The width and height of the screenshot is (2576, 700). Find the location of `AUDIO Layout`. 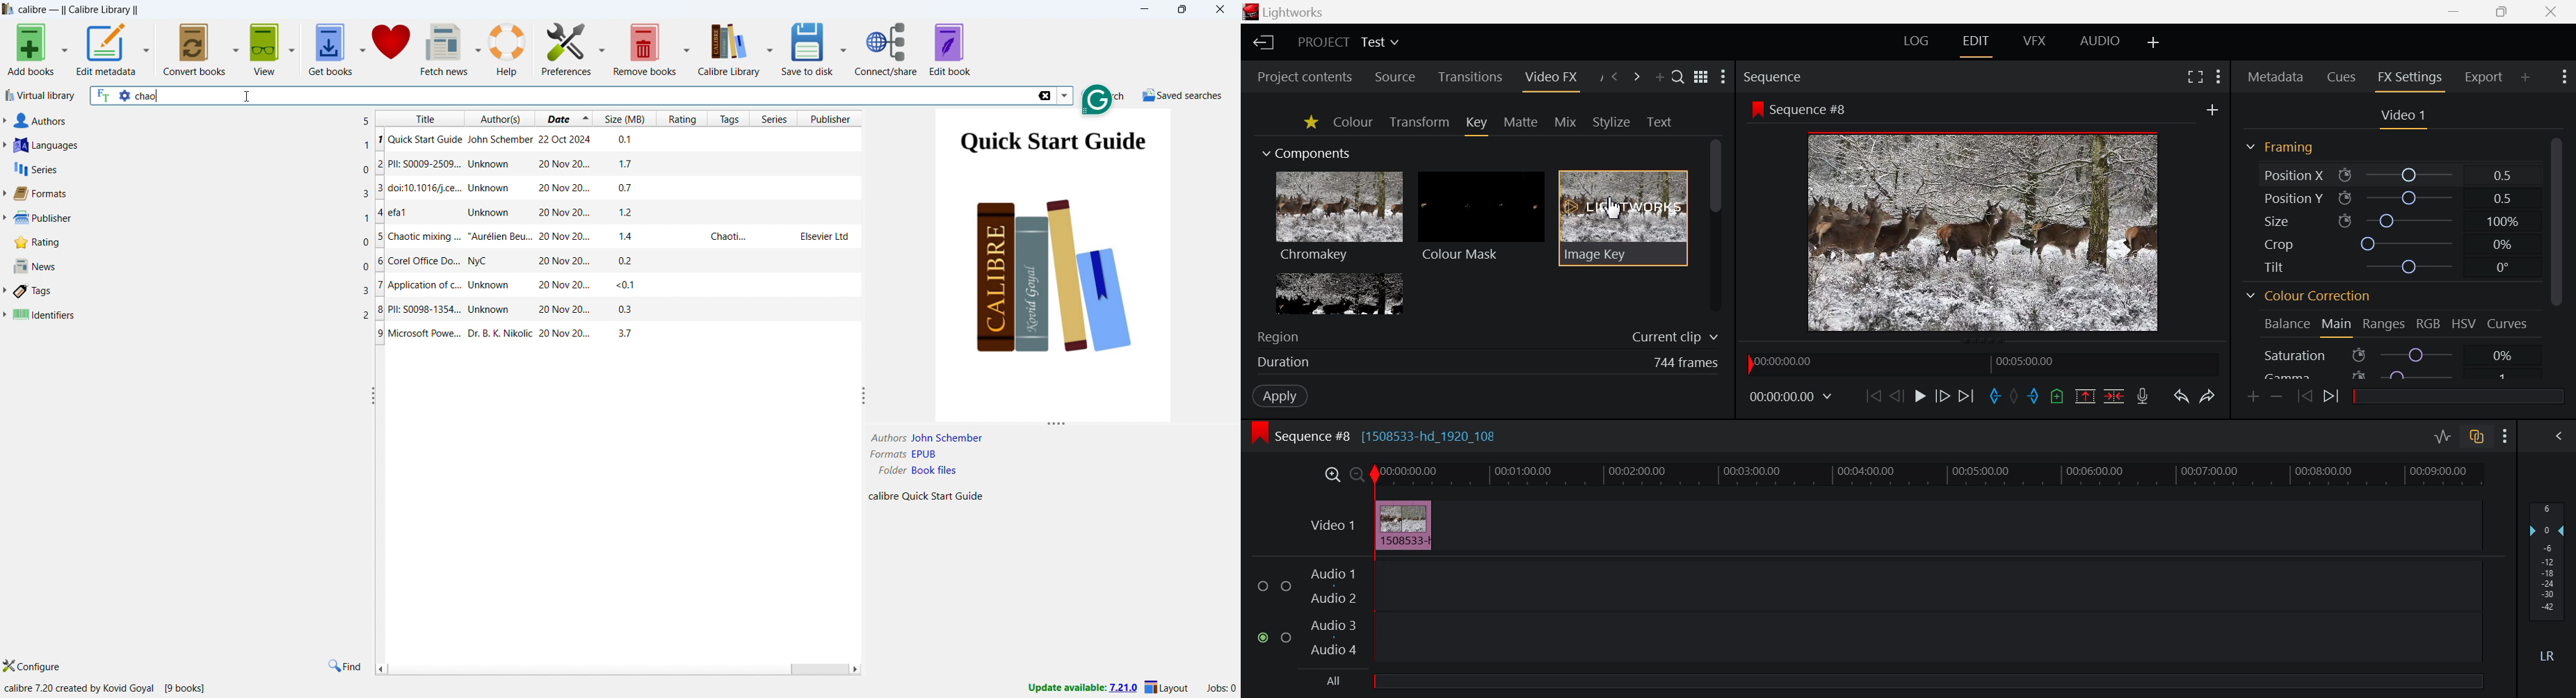

AUDIO Layout is located at coordinates (2100, 40).